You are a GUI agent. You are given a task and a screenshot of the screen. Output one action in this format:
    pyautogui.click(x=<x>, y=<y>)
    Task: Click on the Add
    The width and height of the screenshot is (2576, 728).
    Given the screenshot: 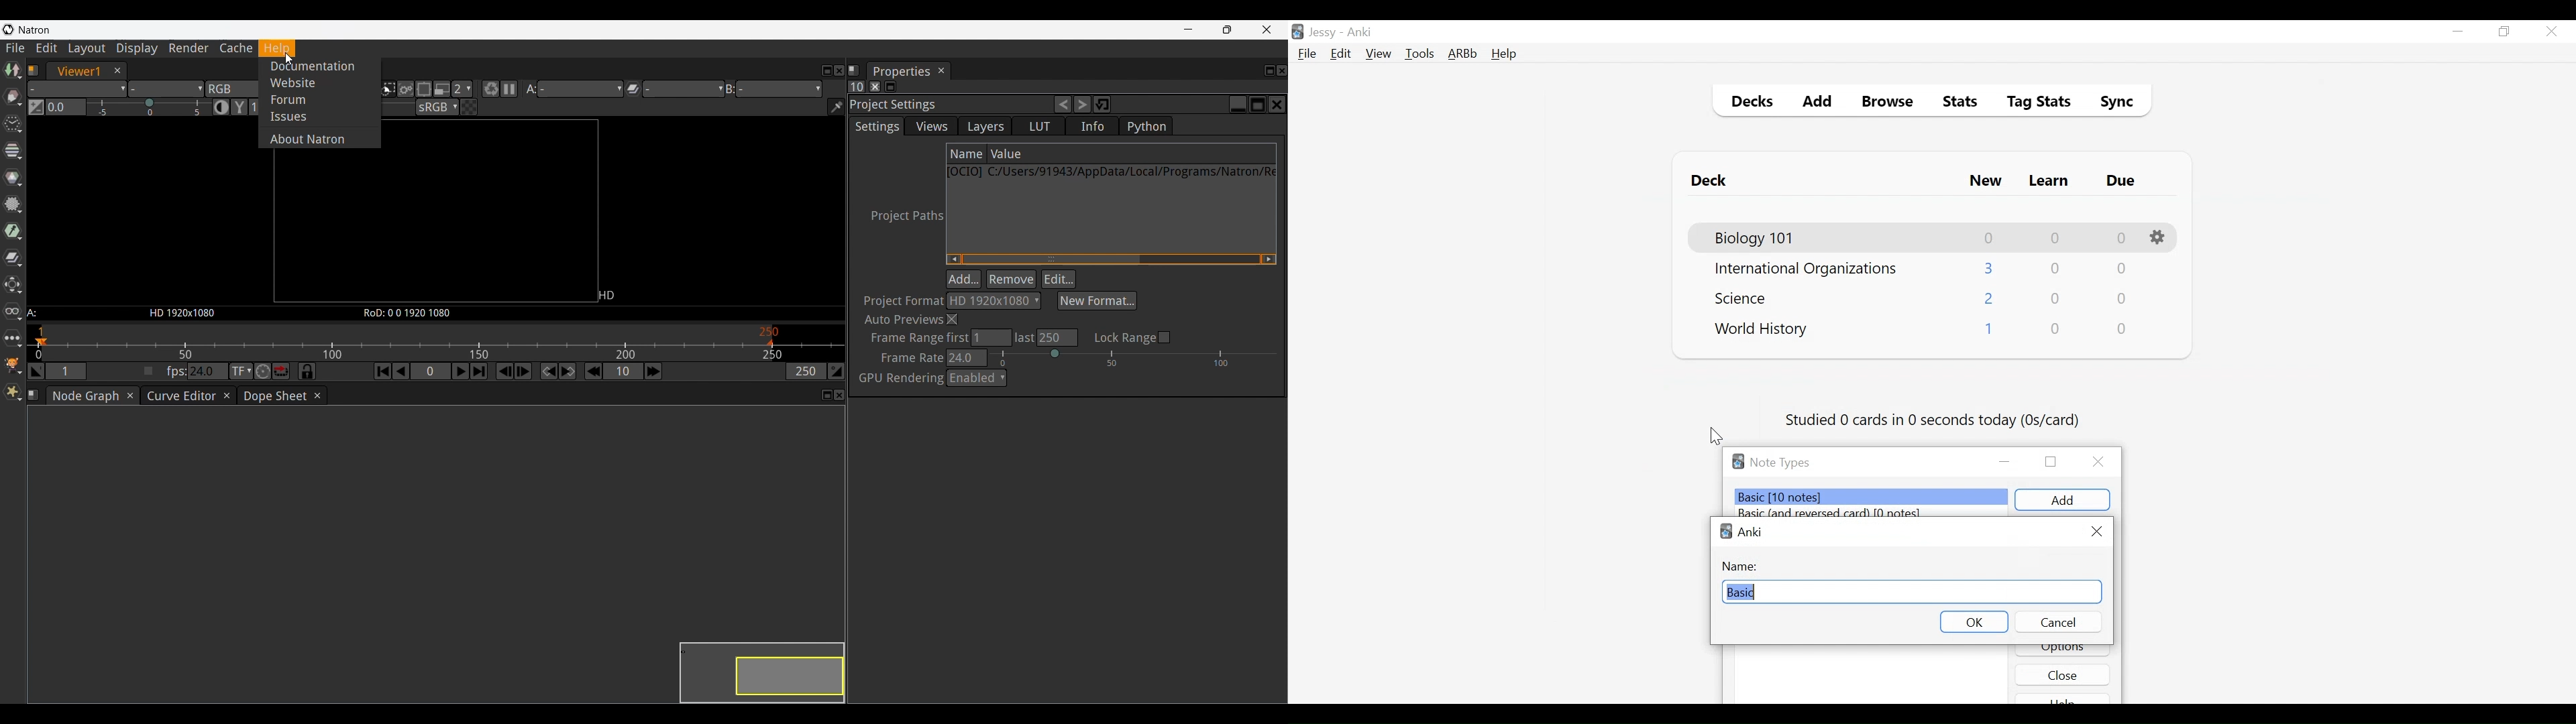 What is the action you would take?
    pyautogui.click(x=1818, y=103)
    